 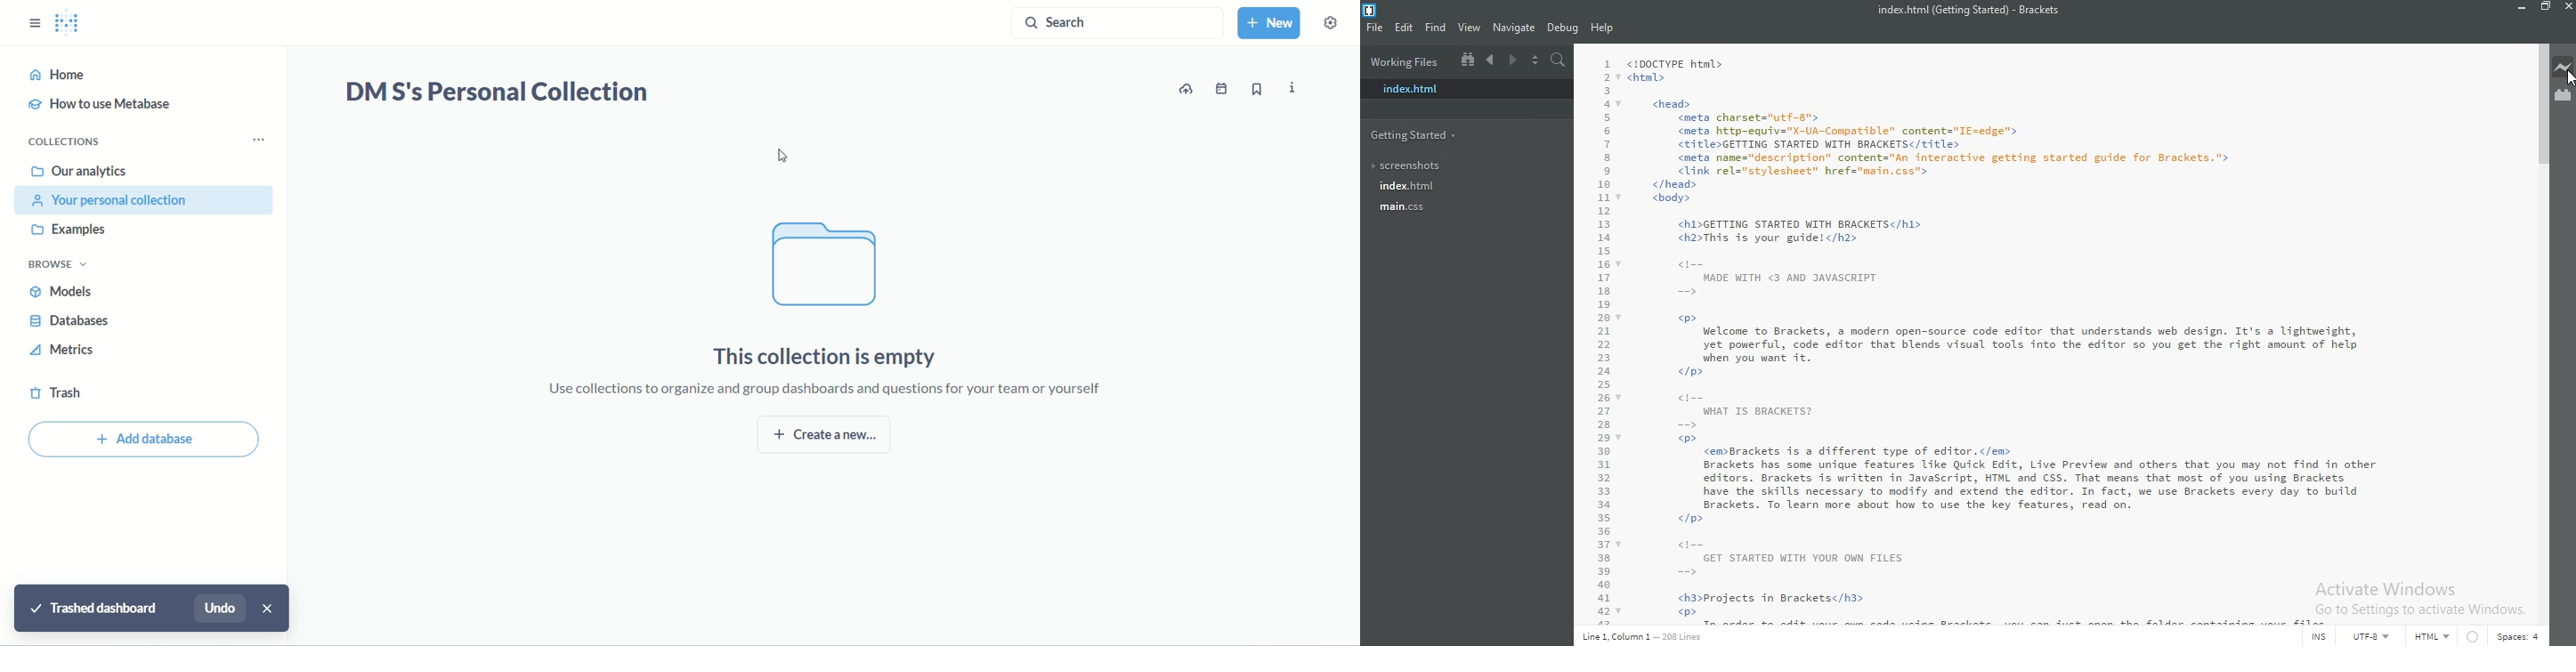 I want to click on welcome page code, so click(x=2049, y=335).